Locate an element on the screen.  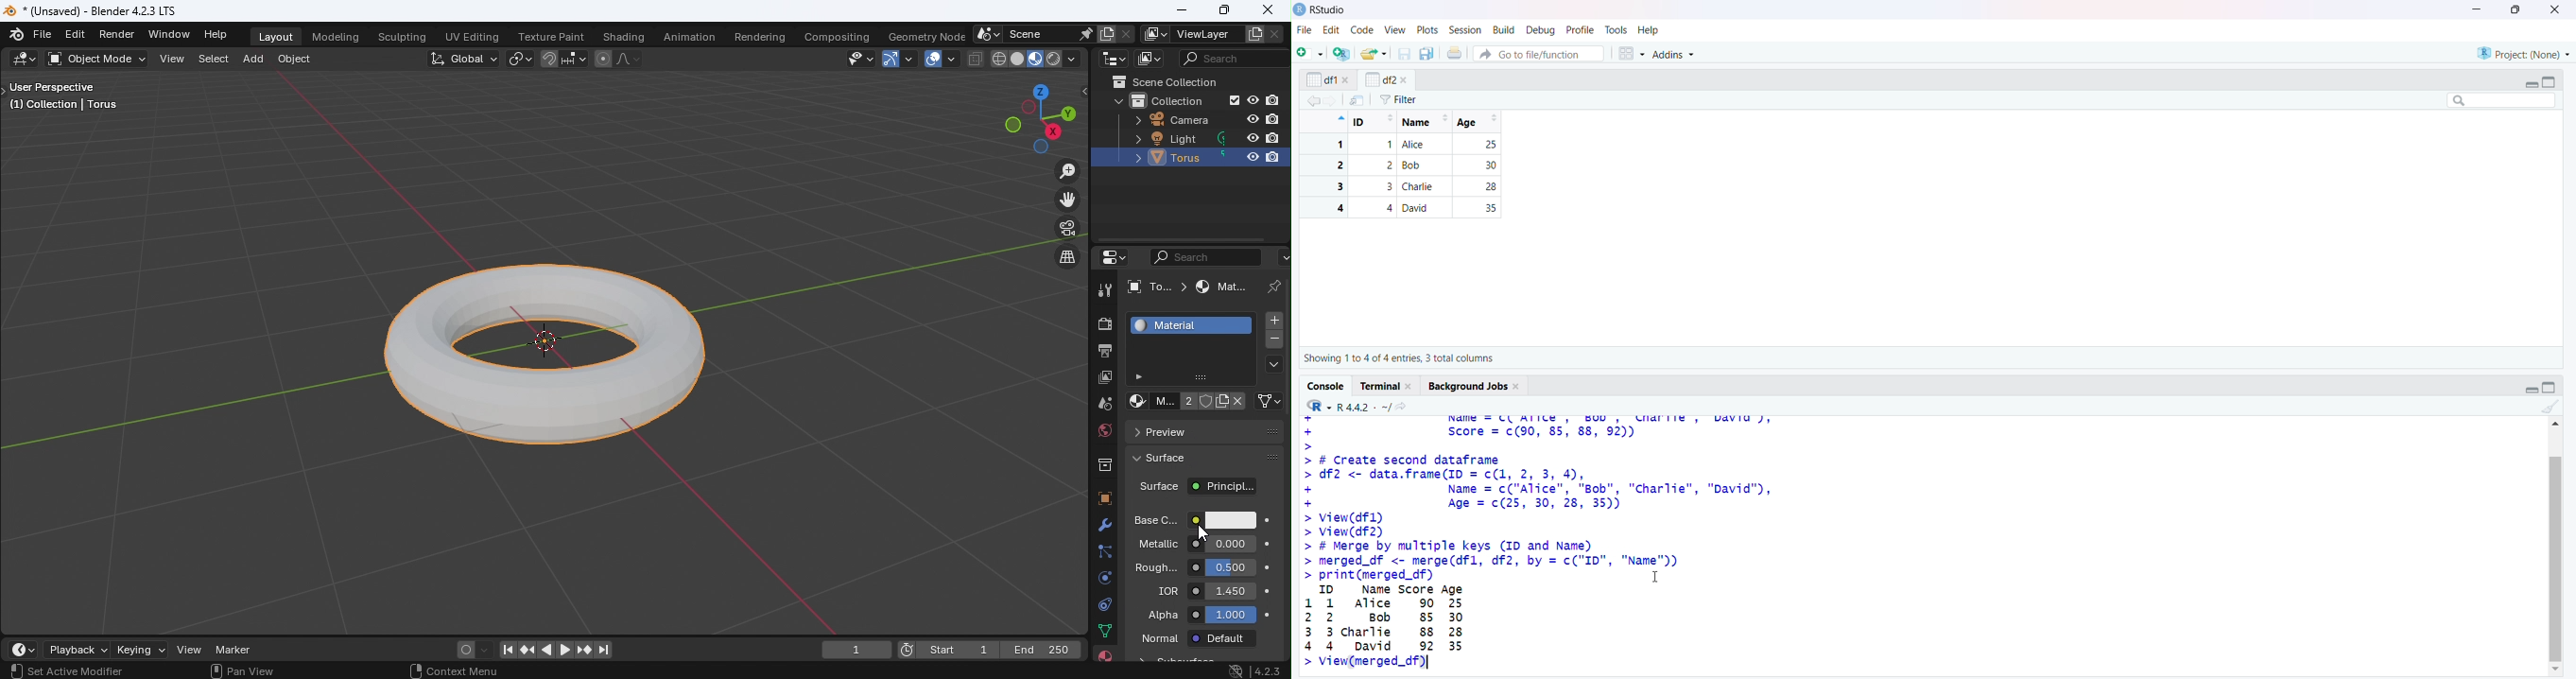
R 4.4.2  ~/ is located at coordinates (1364, 407).